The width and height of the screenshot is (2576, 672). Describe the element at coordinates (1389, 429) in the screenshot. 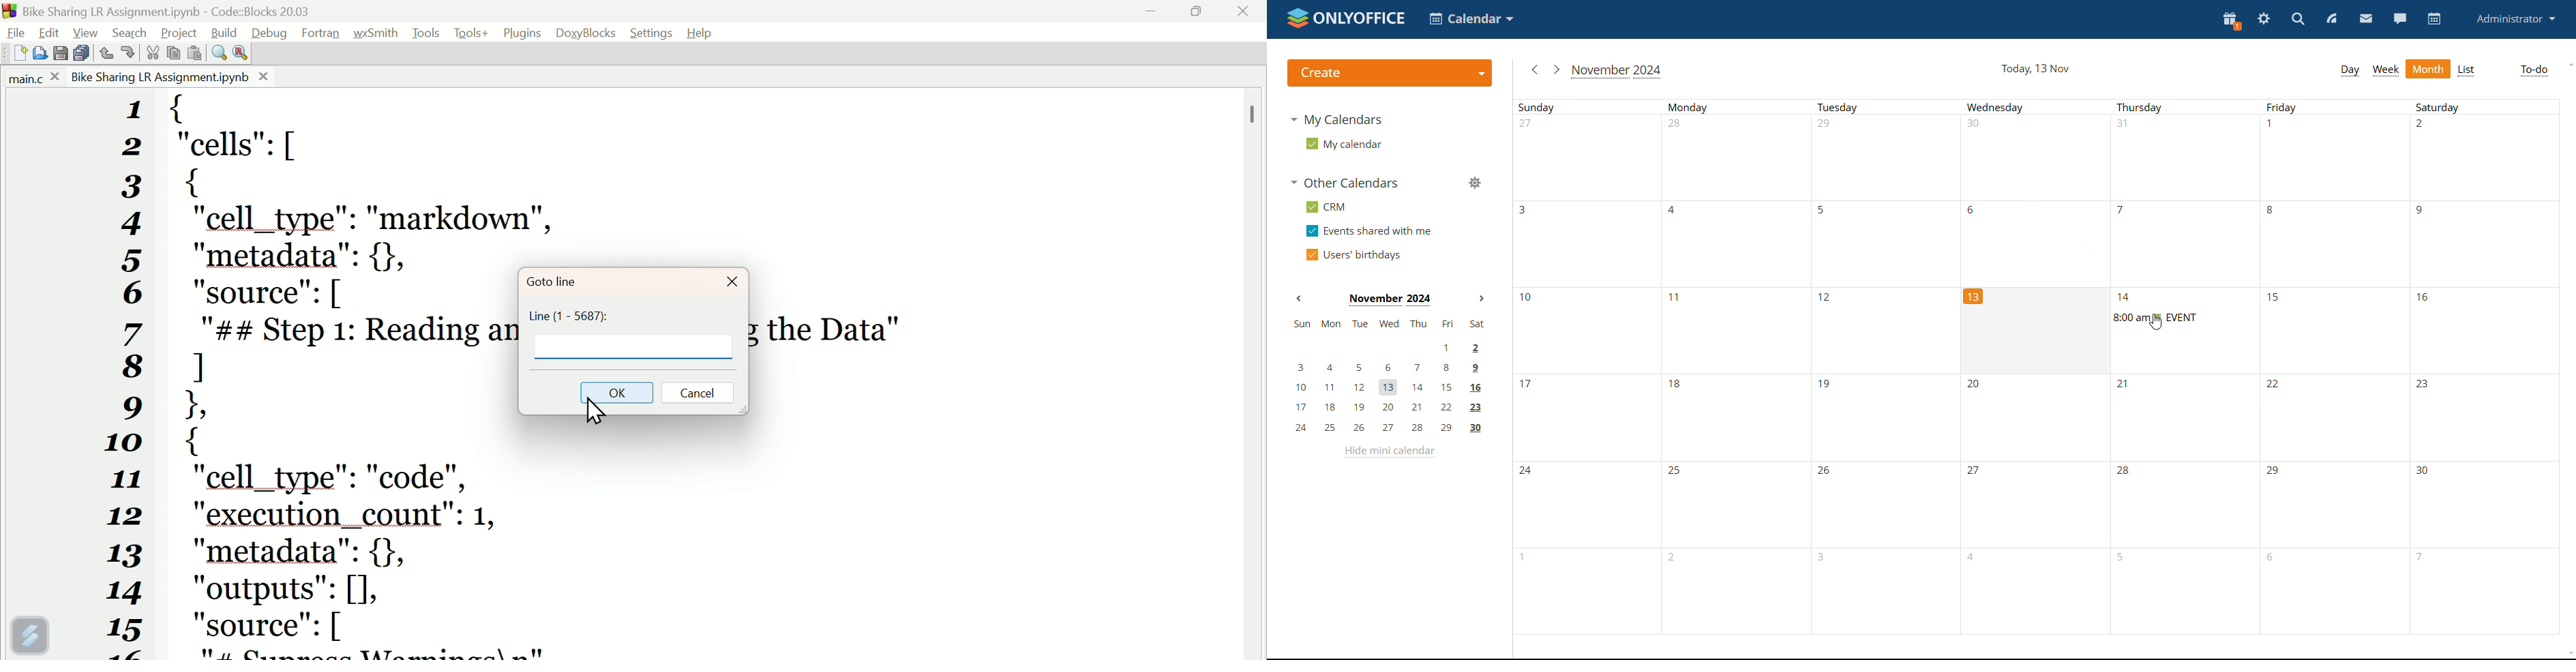

I see `24, 25, 26, 27, 28, 29, 30` at that location.